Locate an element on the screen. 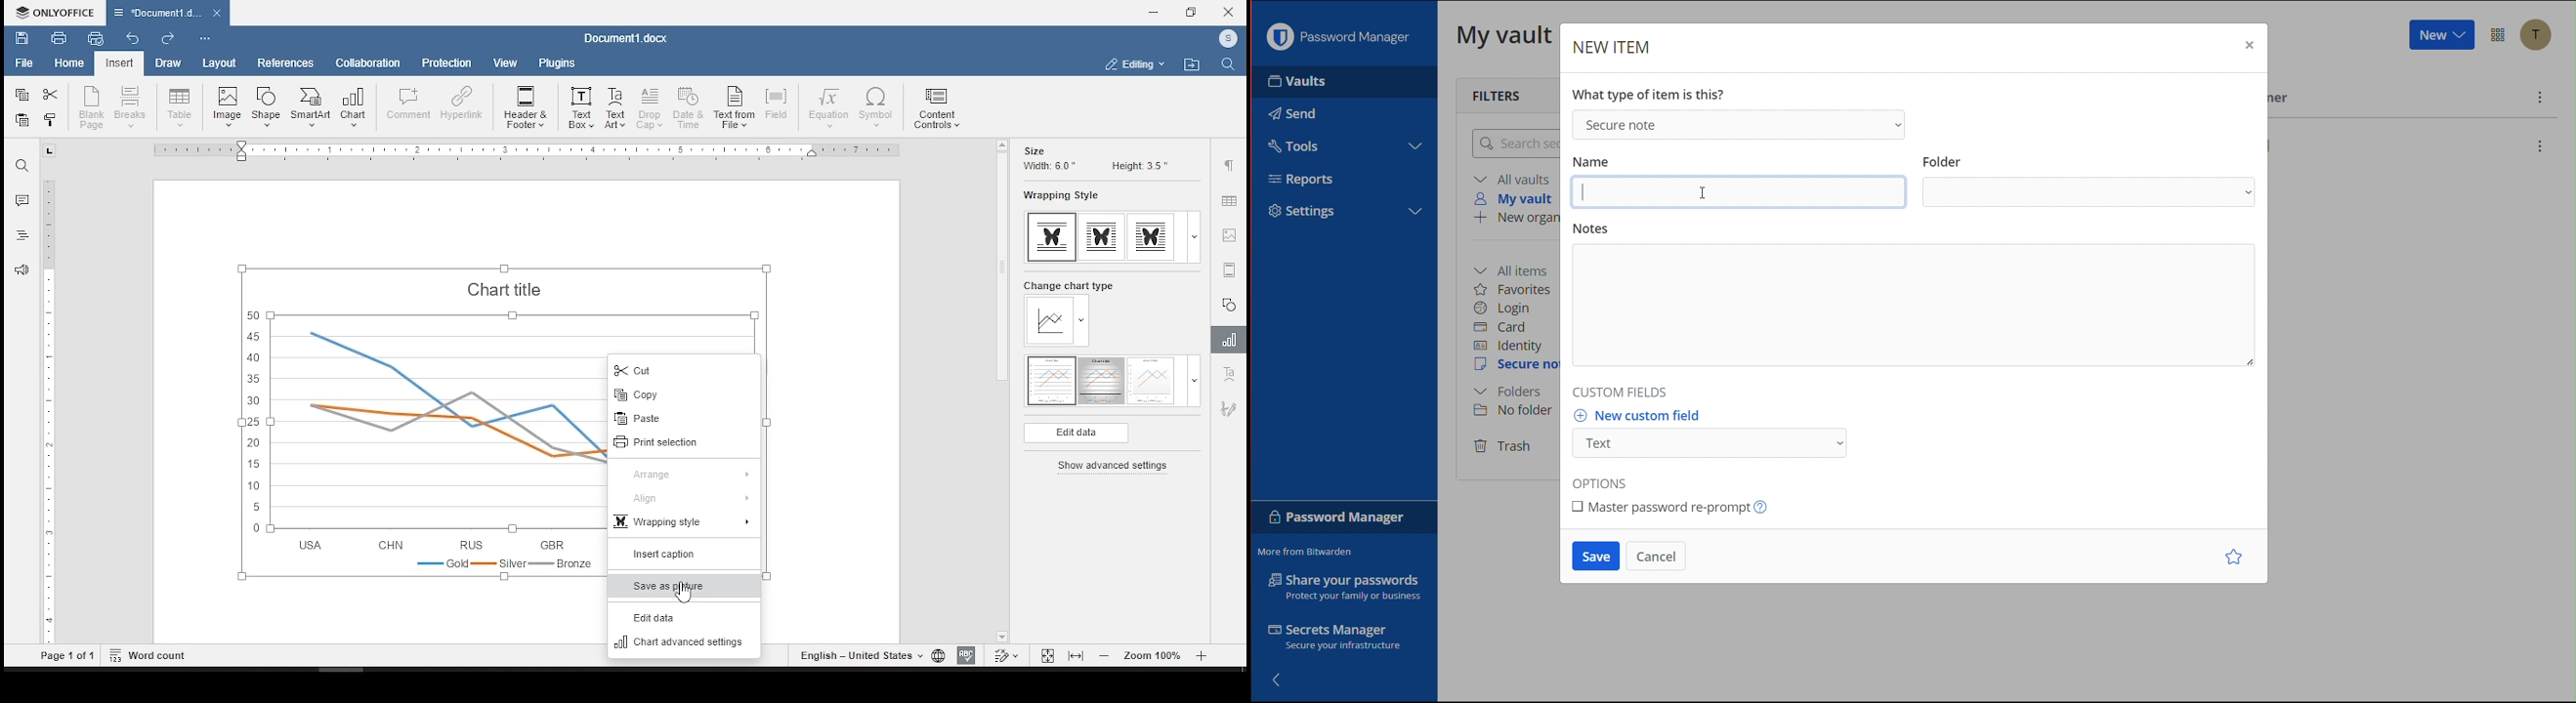  New organization is located at coordinates (1515, 219).